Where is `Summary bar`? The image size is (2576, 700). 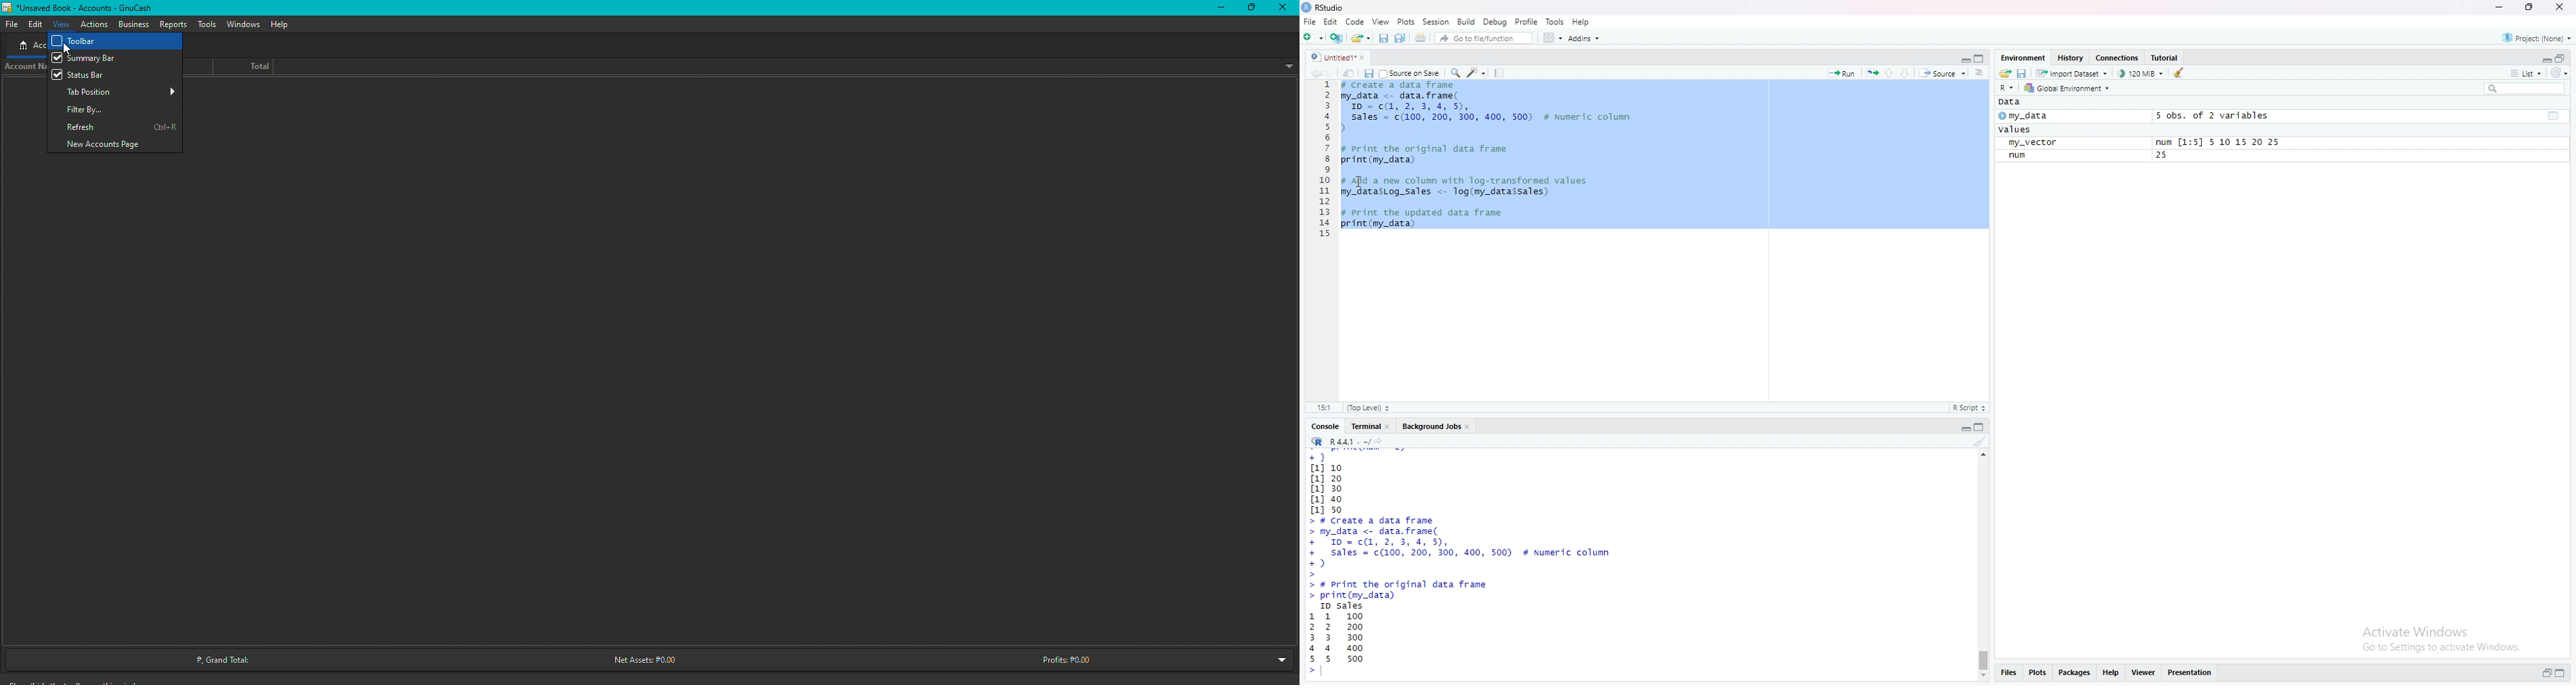
Summary bar is located at coordinates (85, 58).